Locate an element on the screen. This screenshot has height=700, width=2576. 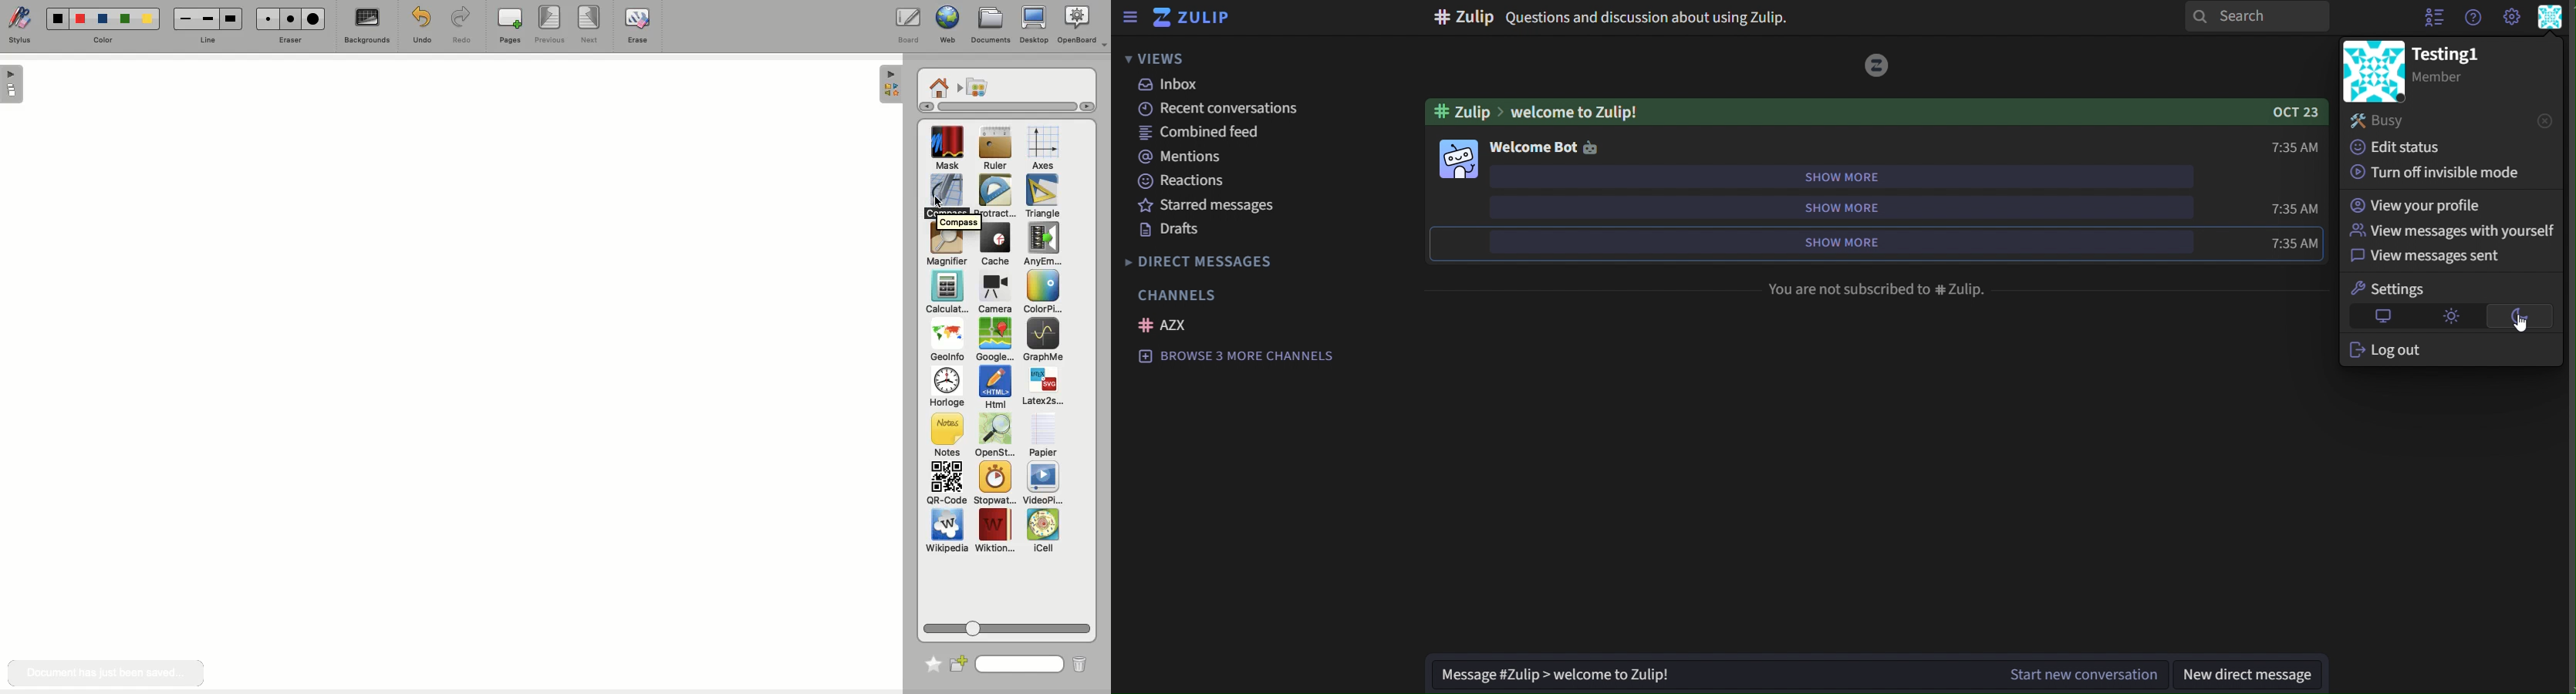
get help is located at coordinates (2474, 20).